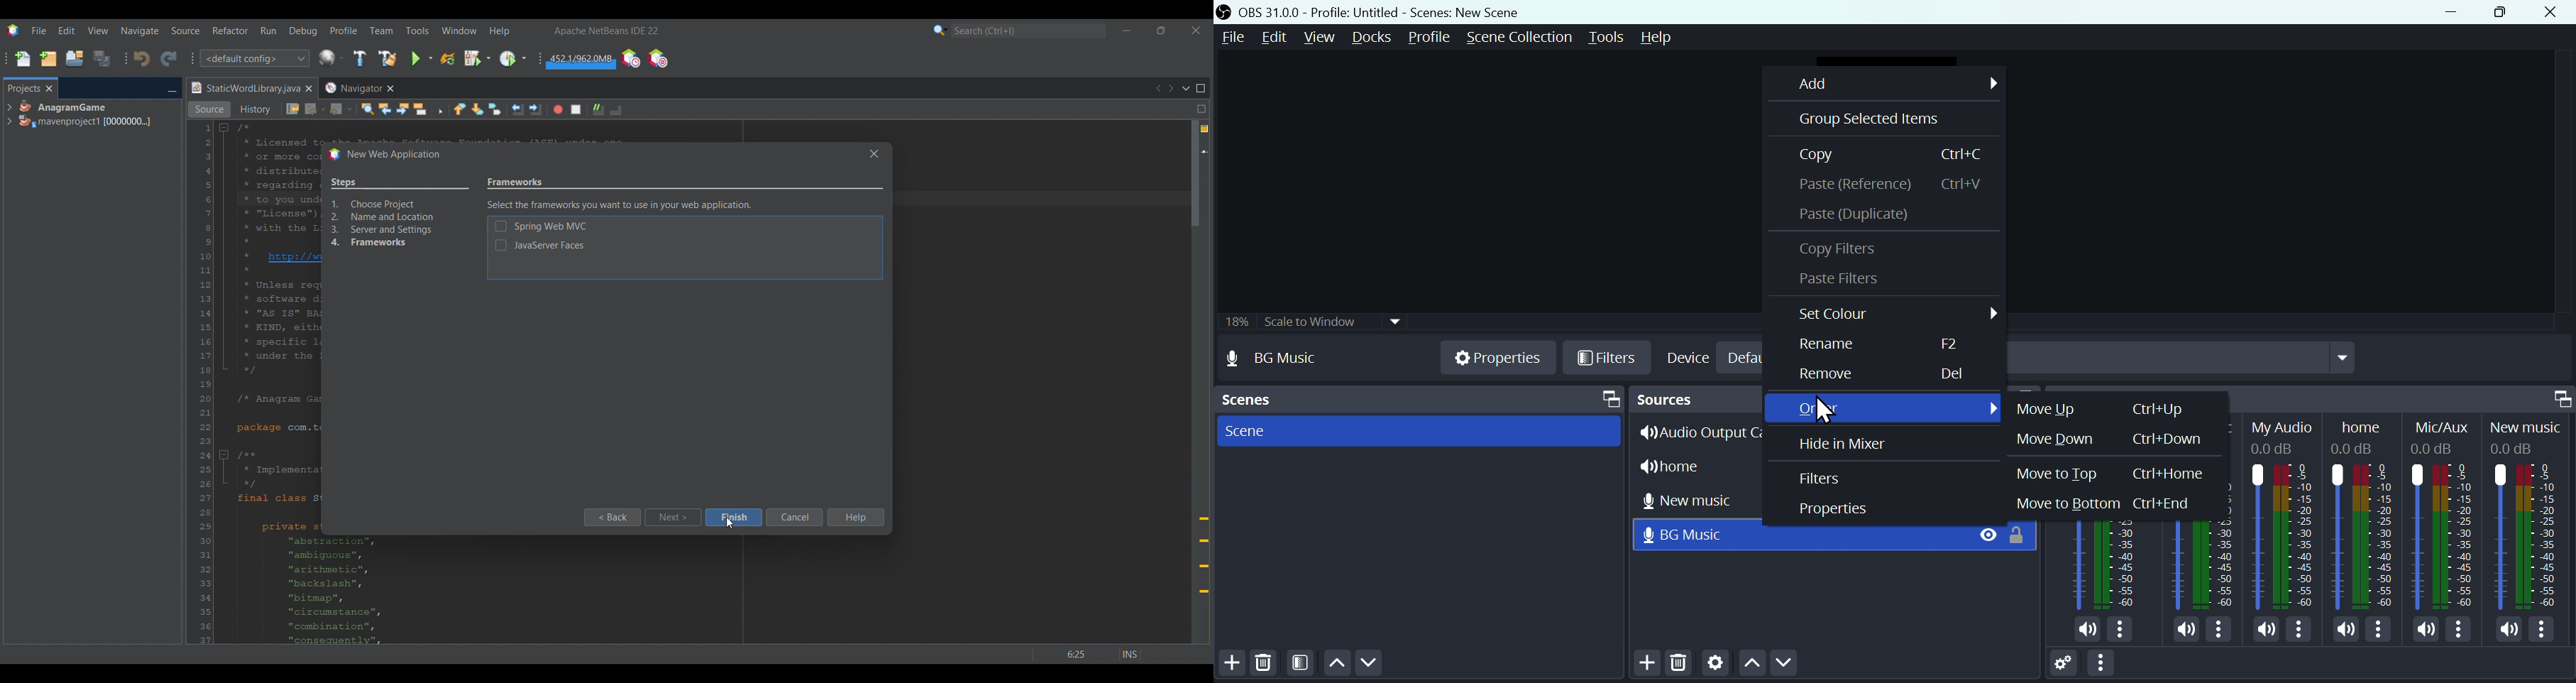  What do you see at coordinates (2508, 630) in the screenshot?
I see `Mute /Unmute` at bounding box center [2508, 630].